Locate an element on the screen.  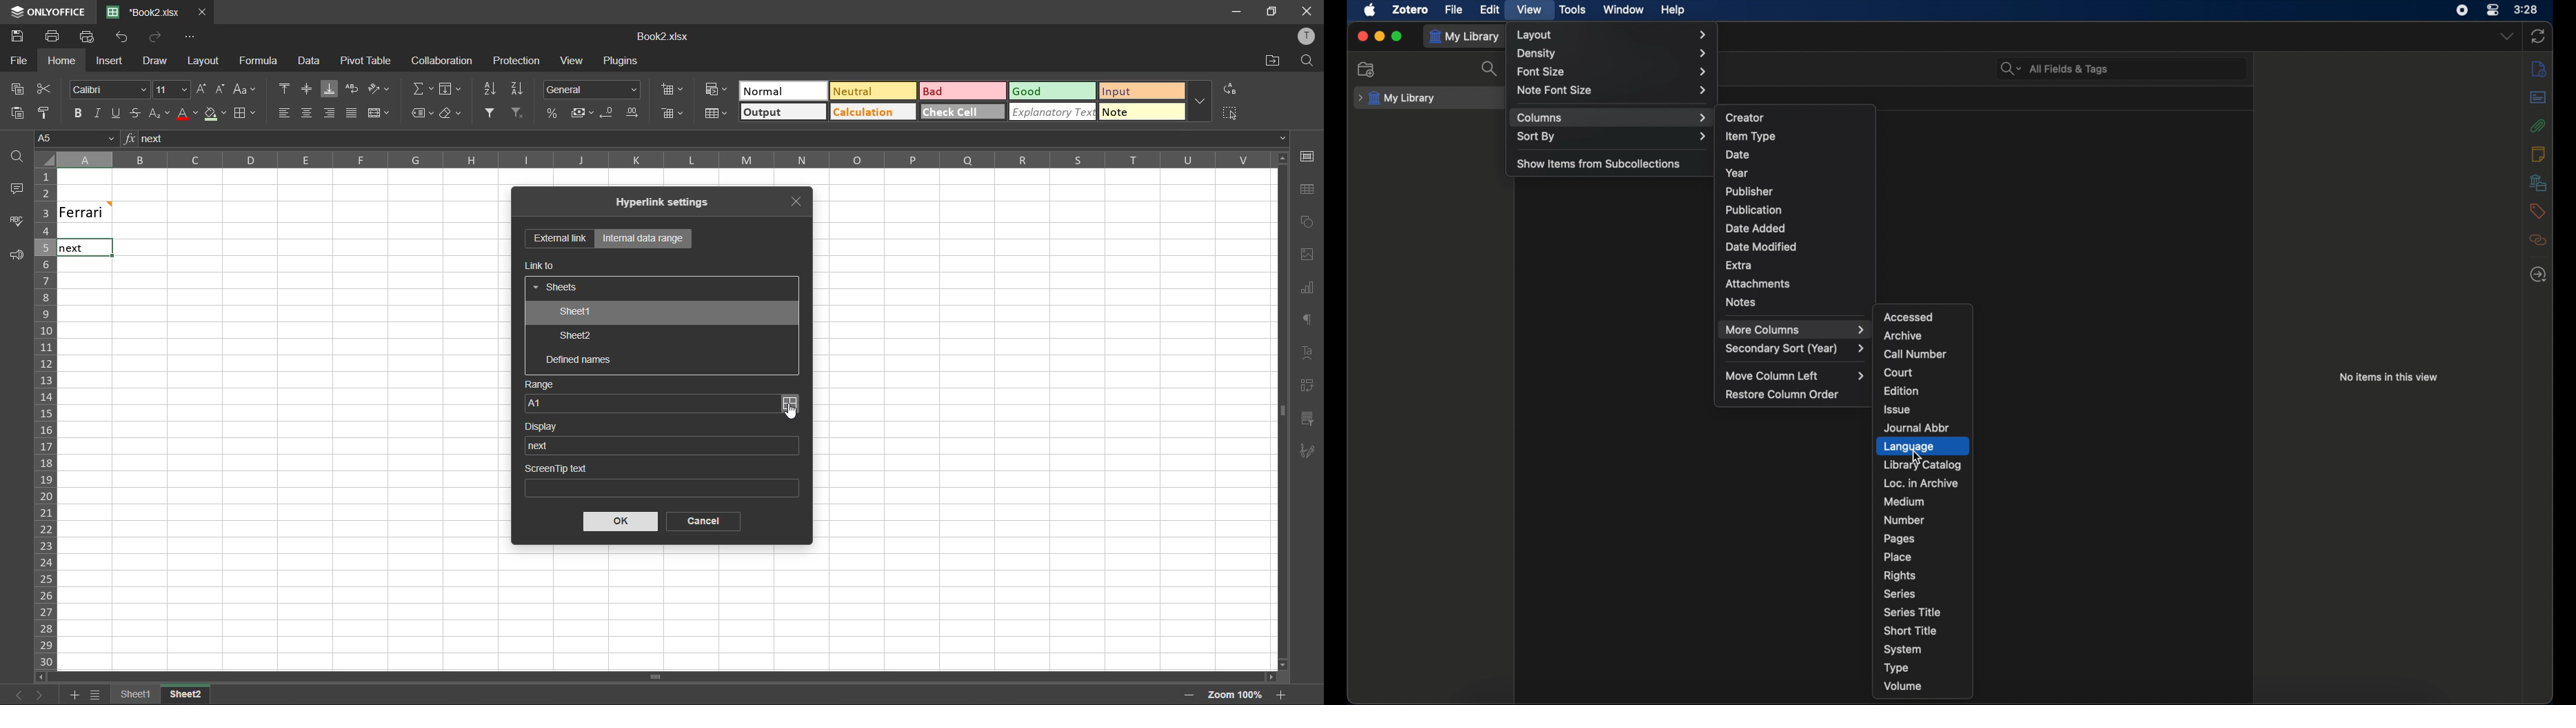
output is located at coordinates (778, 113).